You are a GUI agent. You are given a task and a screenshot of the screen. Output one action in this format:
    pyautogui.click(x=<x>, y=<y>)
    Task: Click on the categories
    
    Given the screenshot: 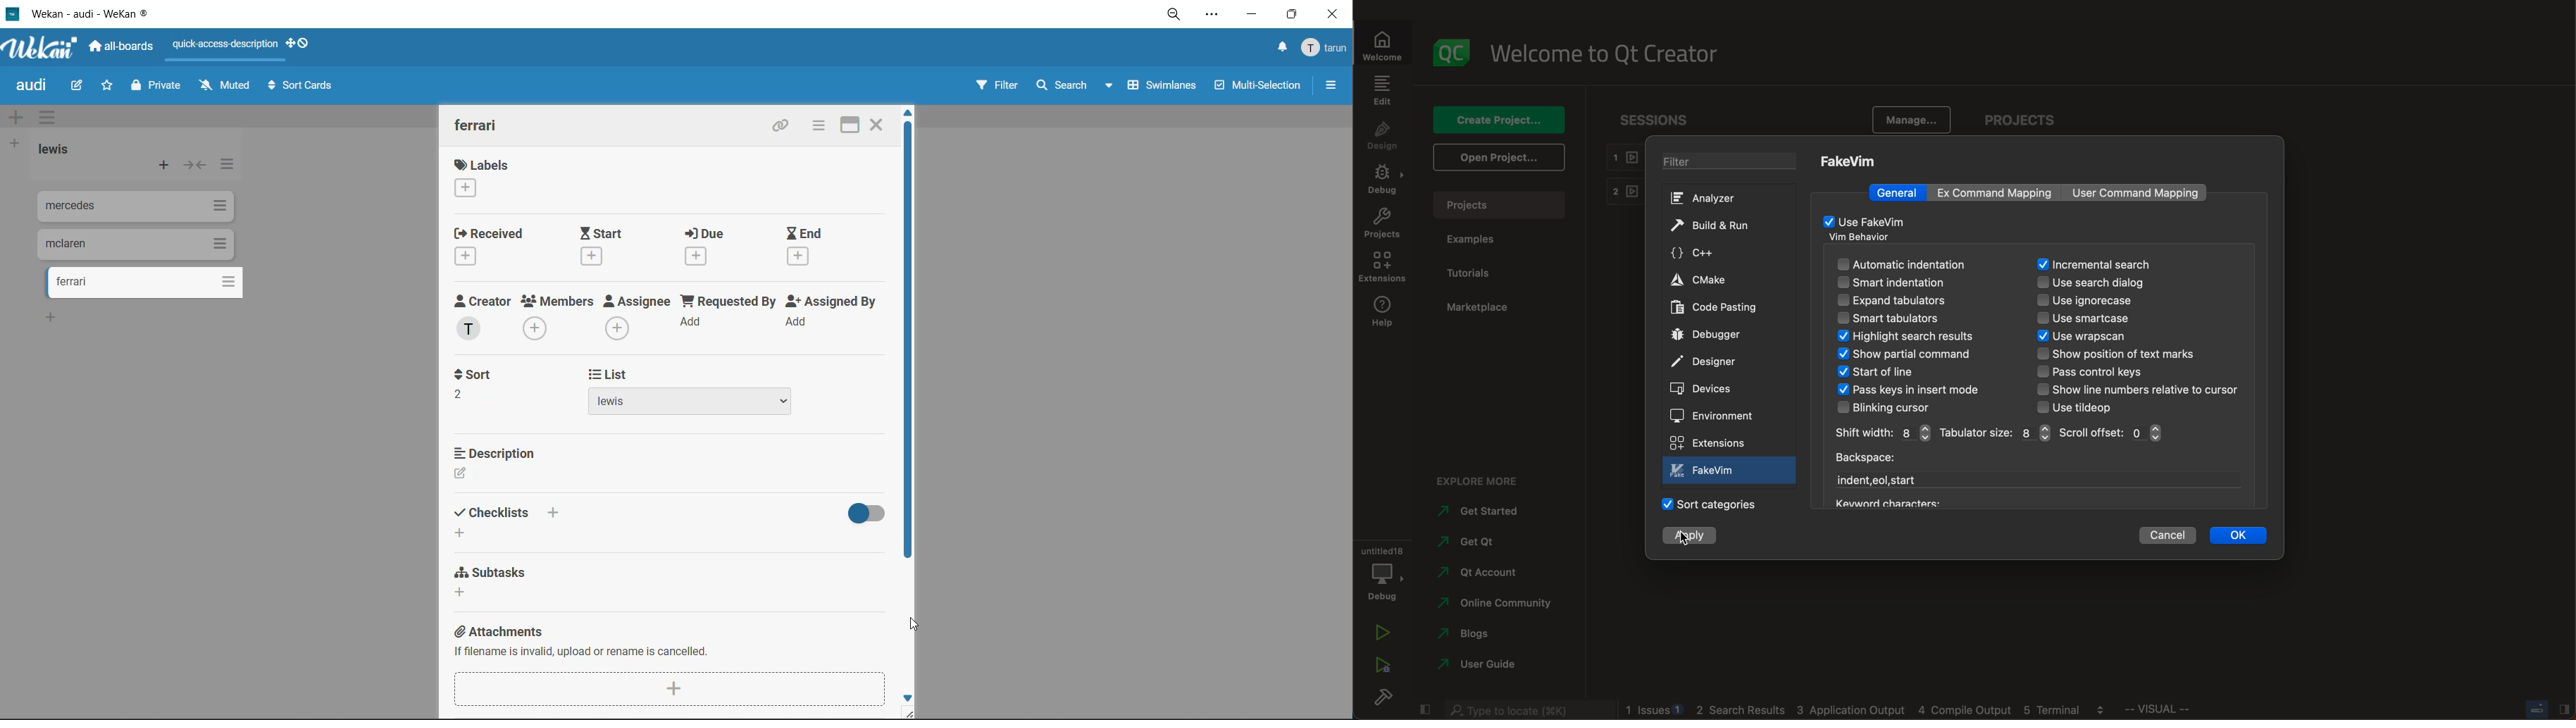 What is the action you would take?
    pyautogui.click(x=1712, y=503)
    